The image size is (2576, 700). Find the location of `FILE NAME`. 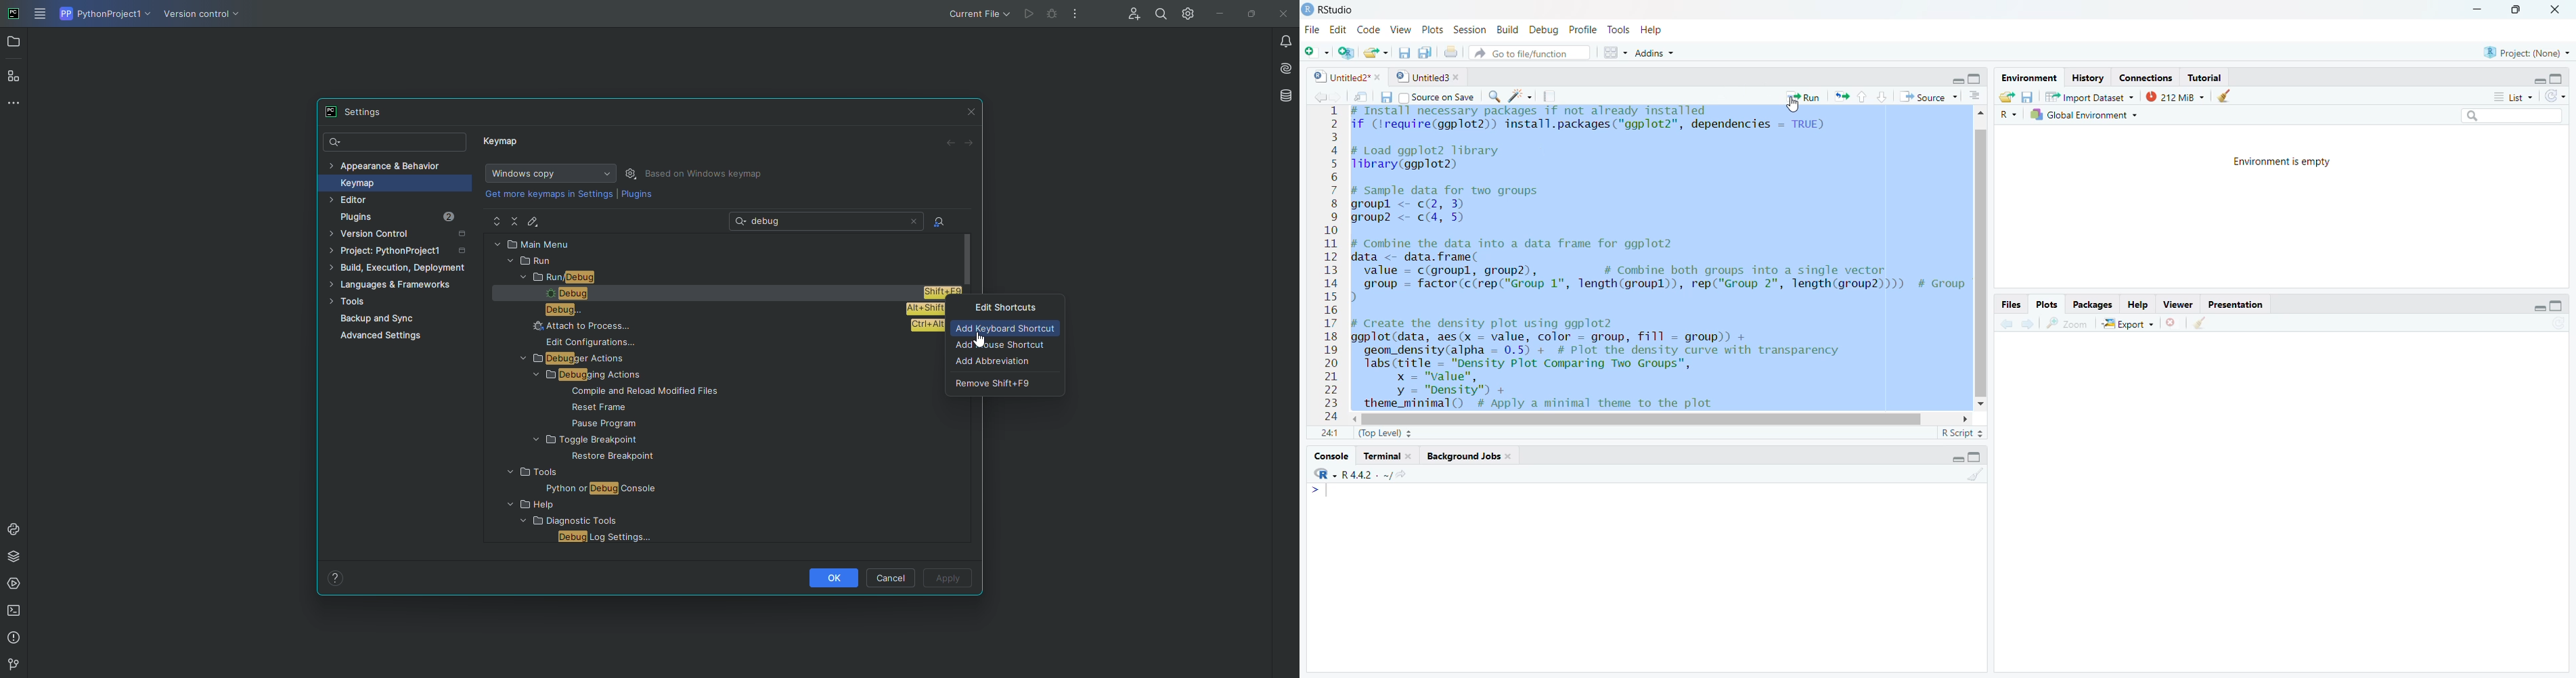

FILE NAME is located at coordinates (577, 489).